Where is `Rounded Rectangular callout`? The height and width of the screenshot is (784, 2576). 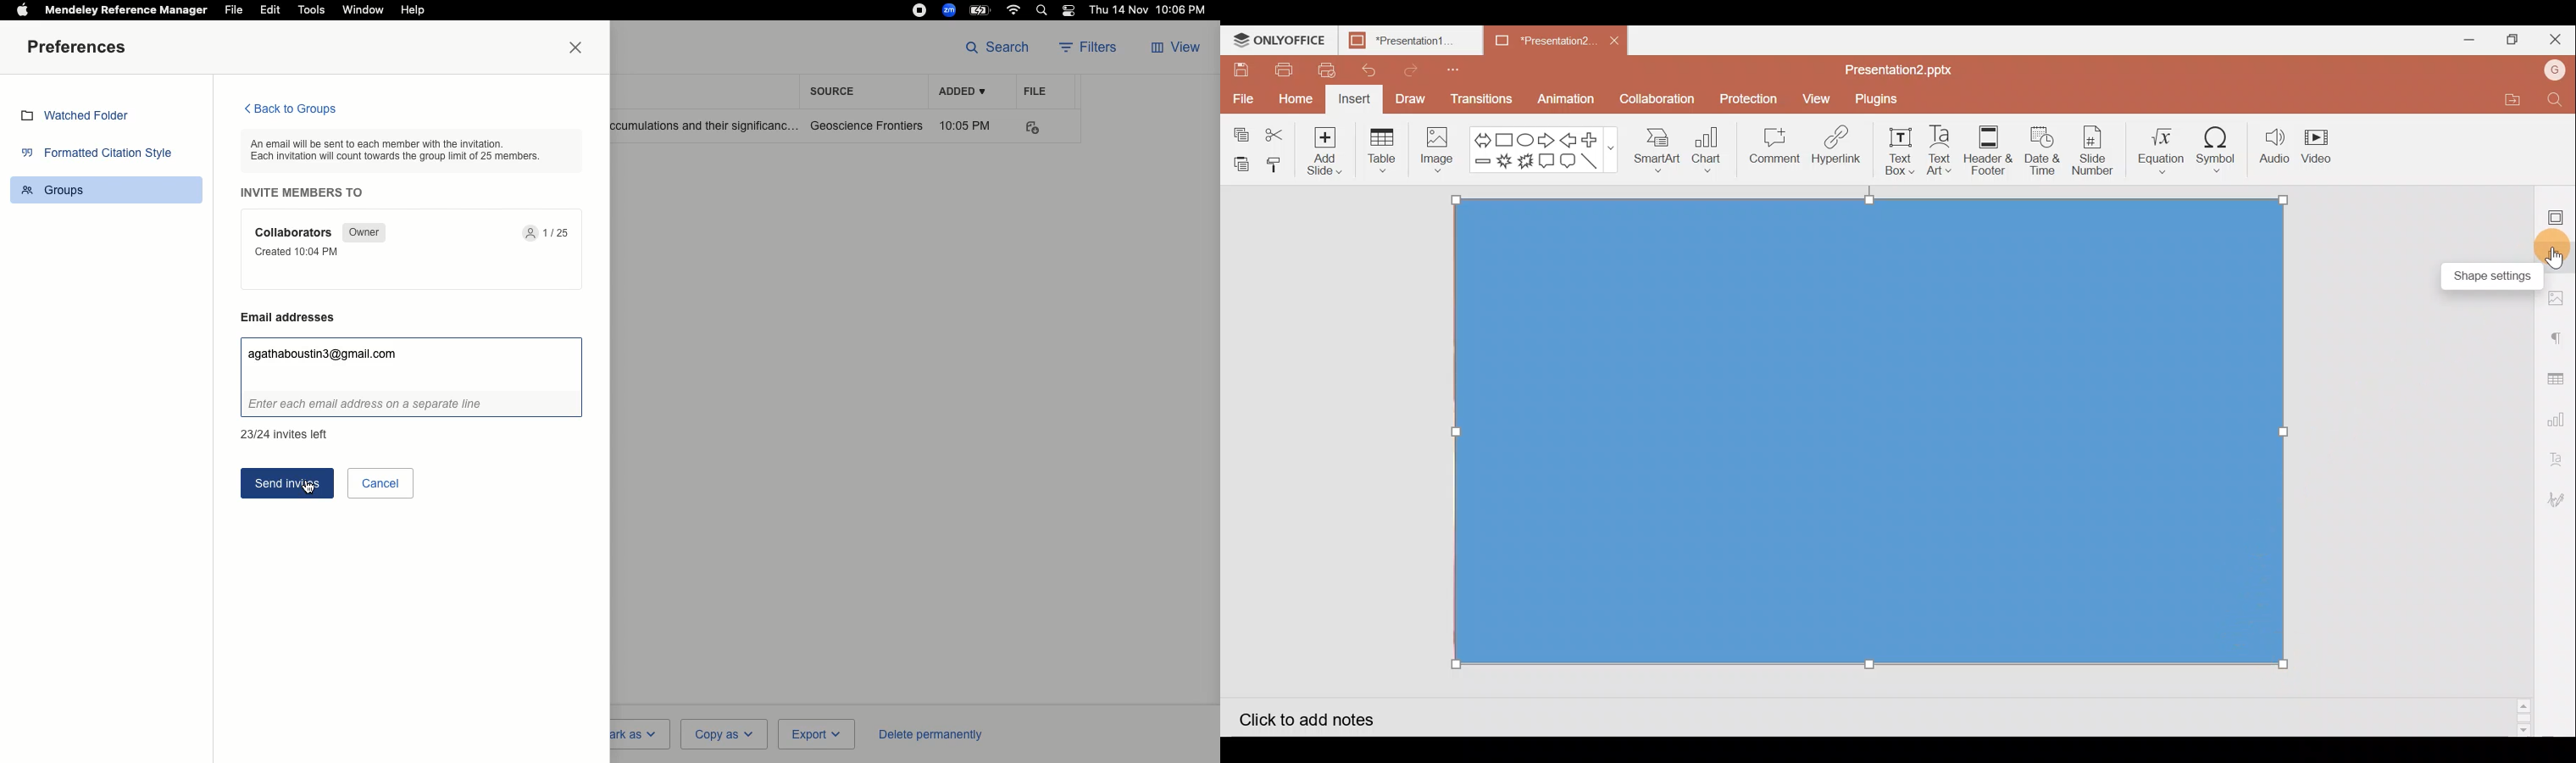 Rounded Rectangular callout is located at coordinates (1569, 162).